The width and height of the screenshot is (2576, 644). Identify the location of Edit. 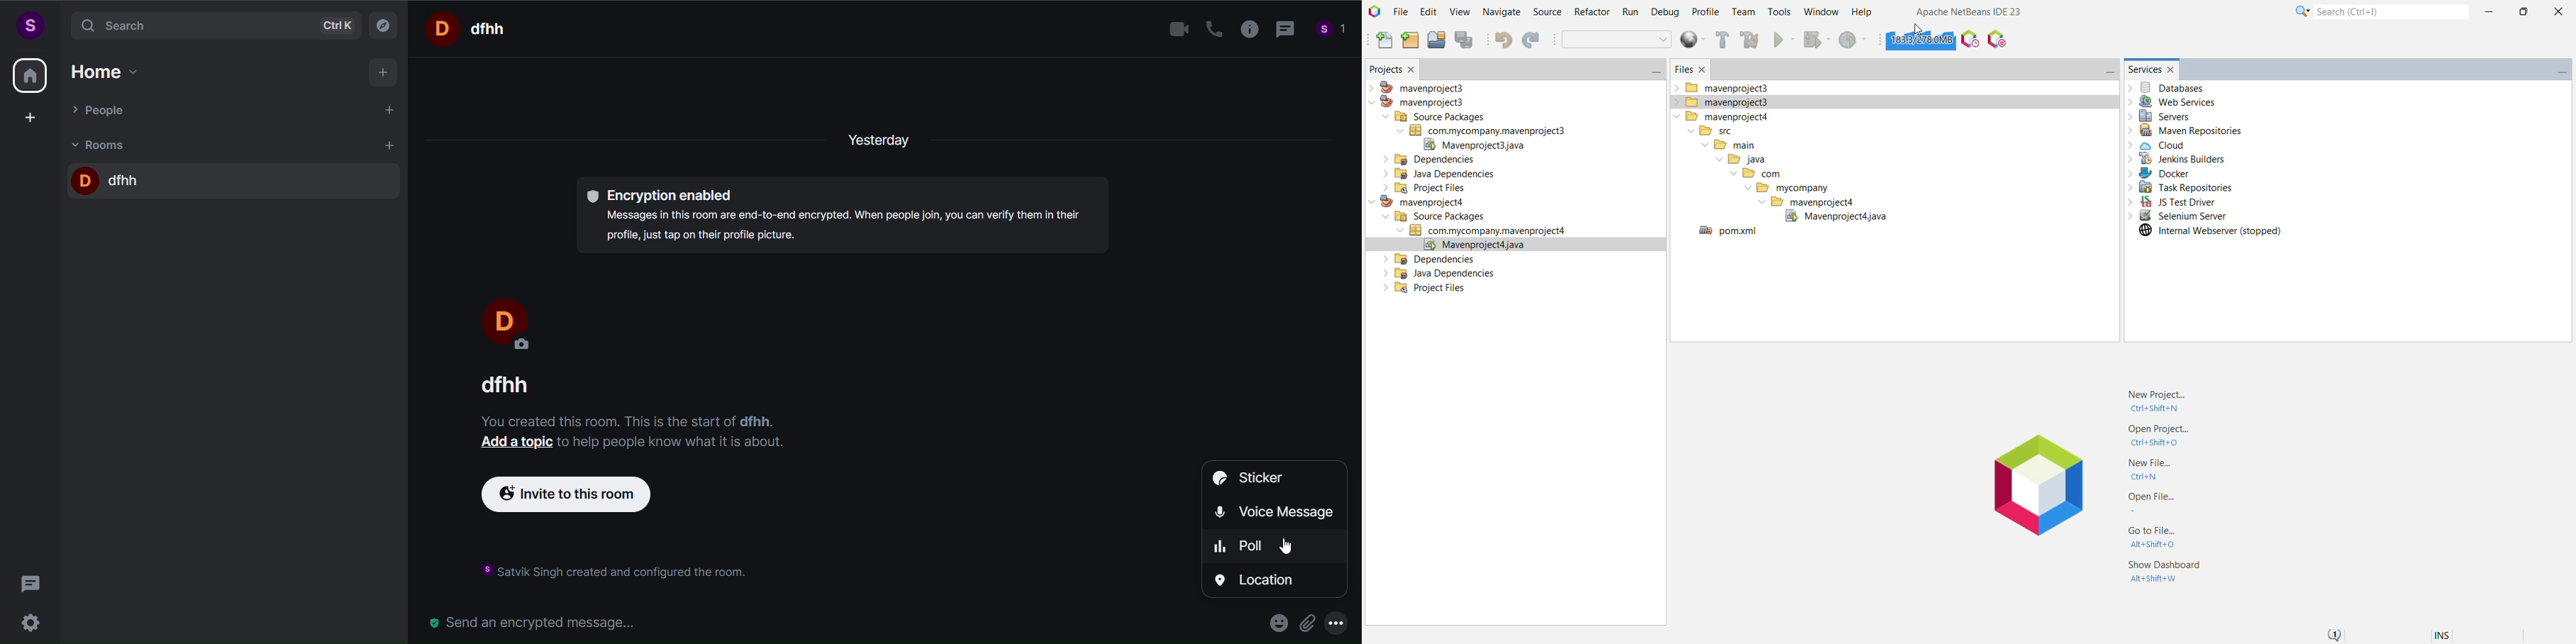
(1427, 12).